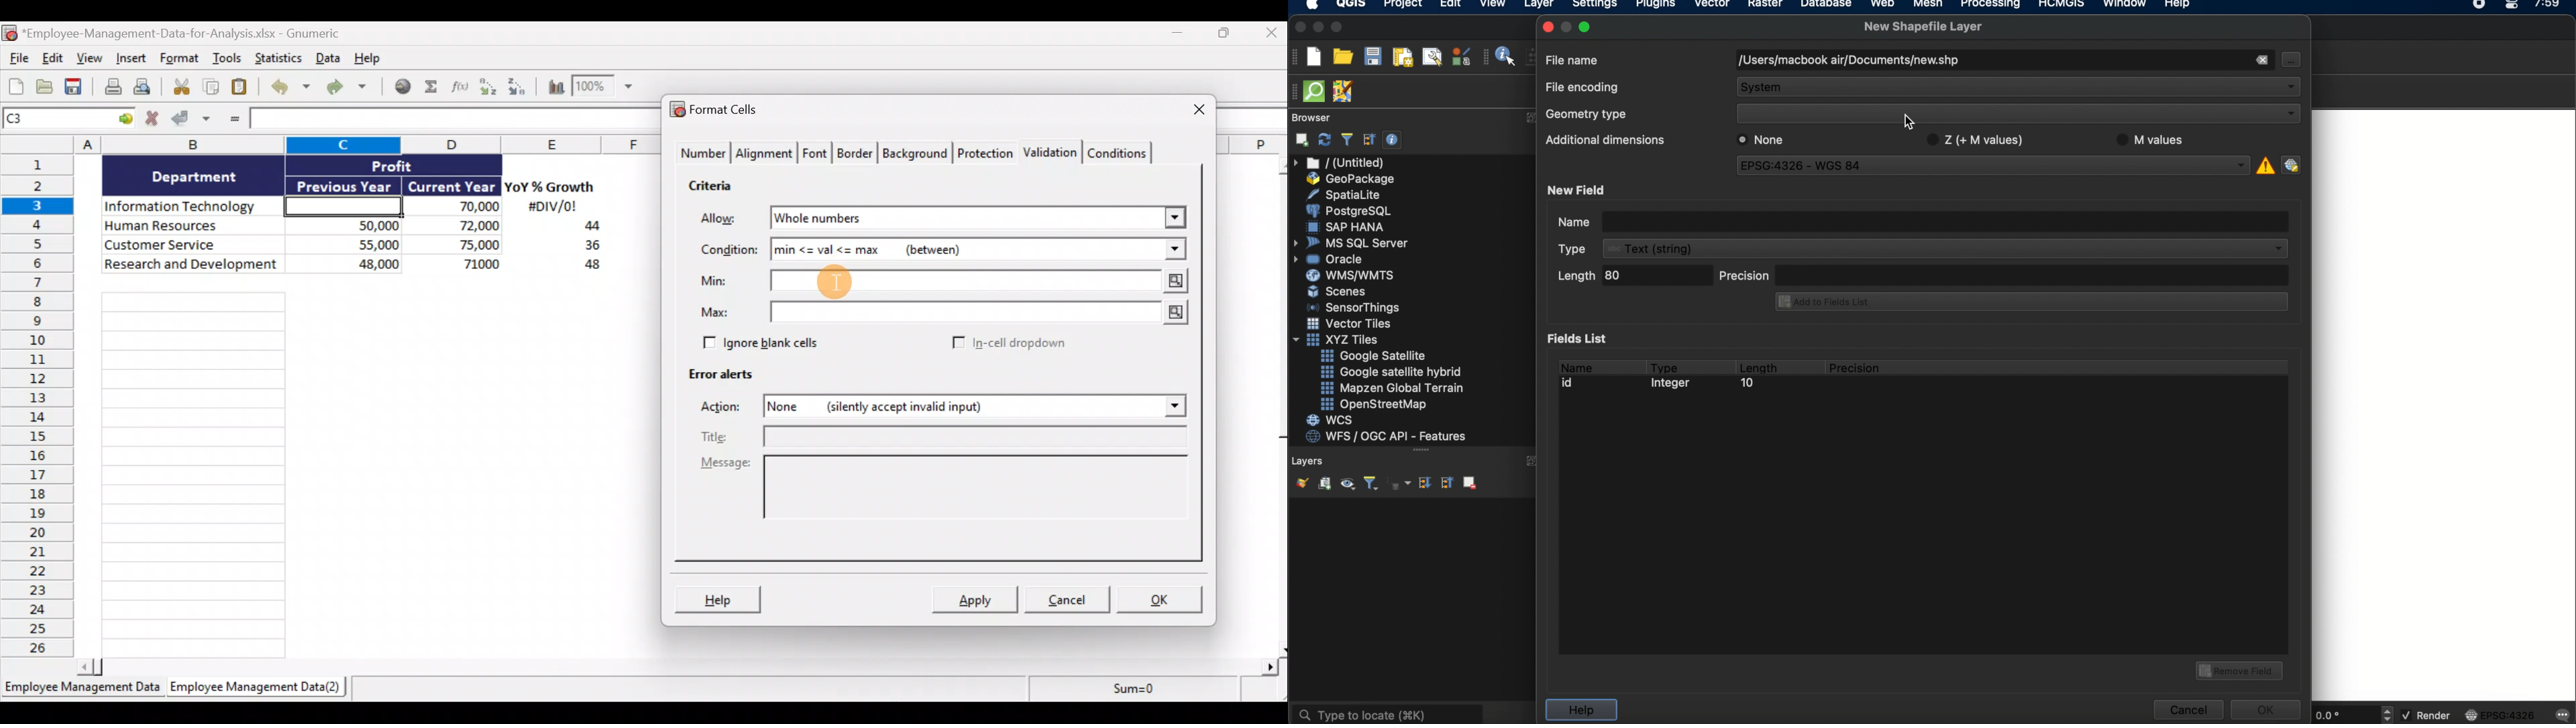 Image resolution: width=2576 pixels, height=728 pixels. What do you see at coordinates (180, 87) in the screenshot?
I see `Cut selection` at bounding box center [180, 87].